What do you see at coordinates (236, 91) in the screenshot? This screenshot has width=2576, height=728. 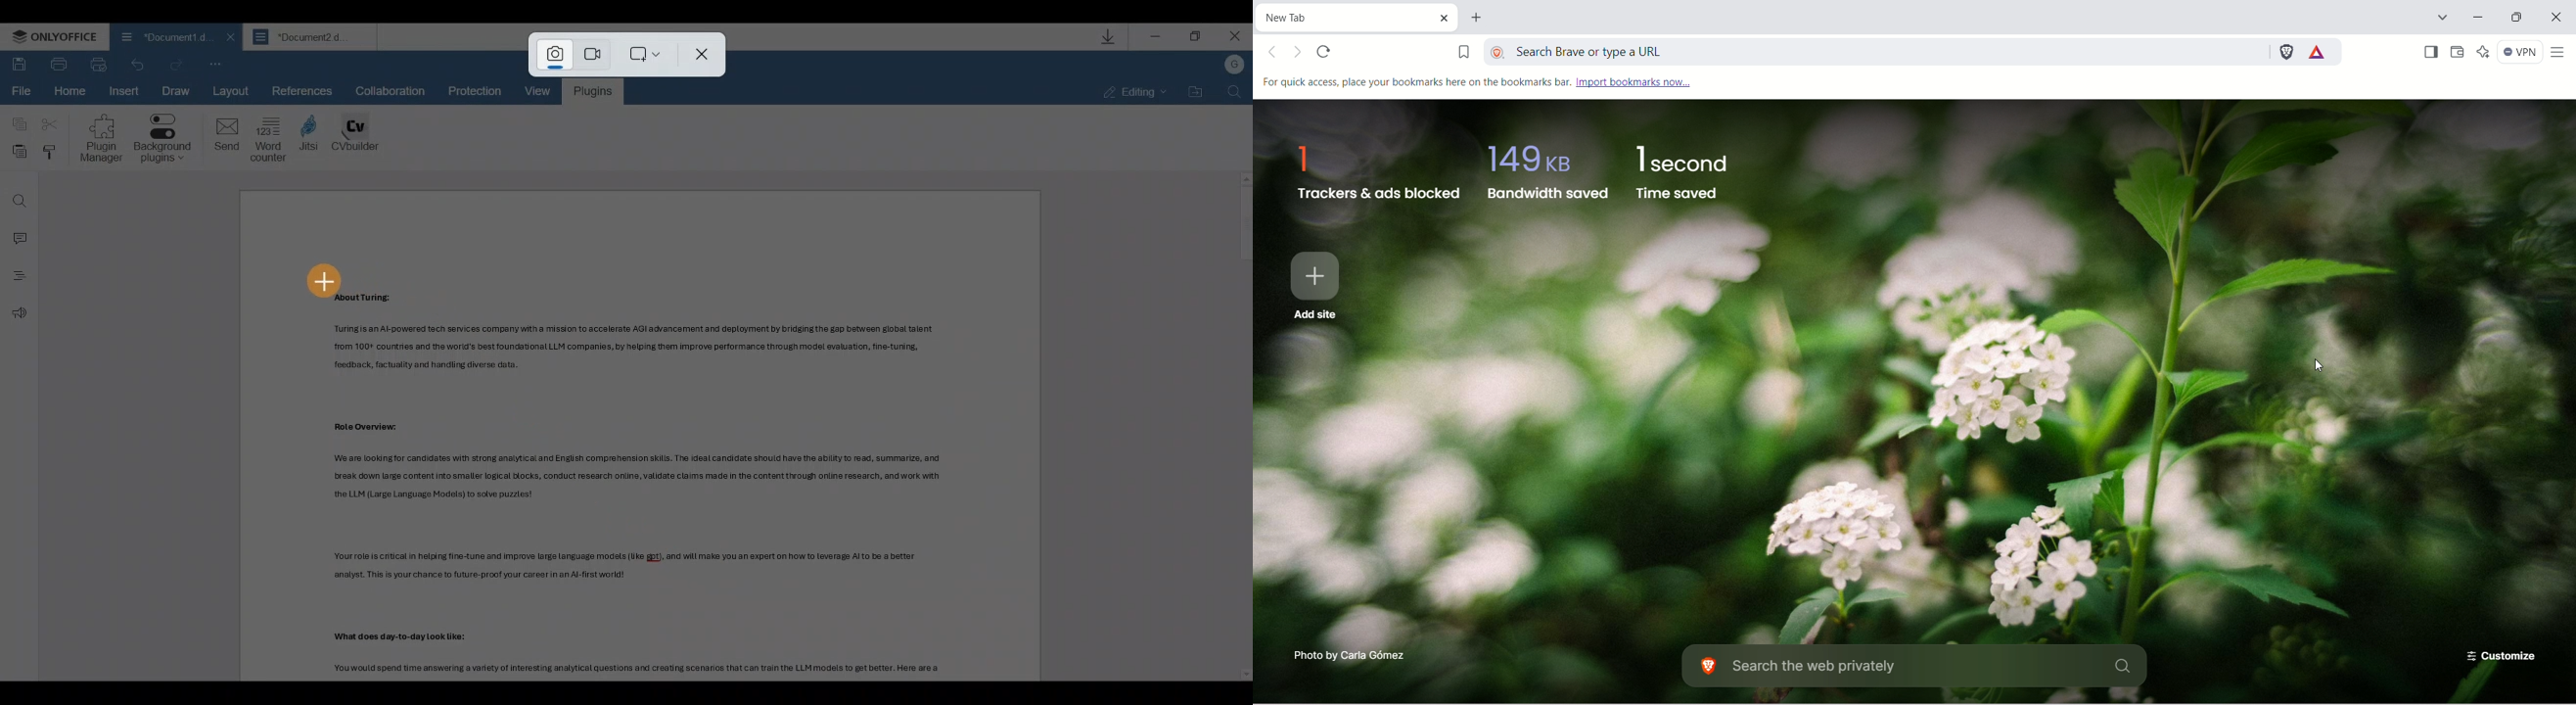 I see `Layout` at bounding box center [236, 91].